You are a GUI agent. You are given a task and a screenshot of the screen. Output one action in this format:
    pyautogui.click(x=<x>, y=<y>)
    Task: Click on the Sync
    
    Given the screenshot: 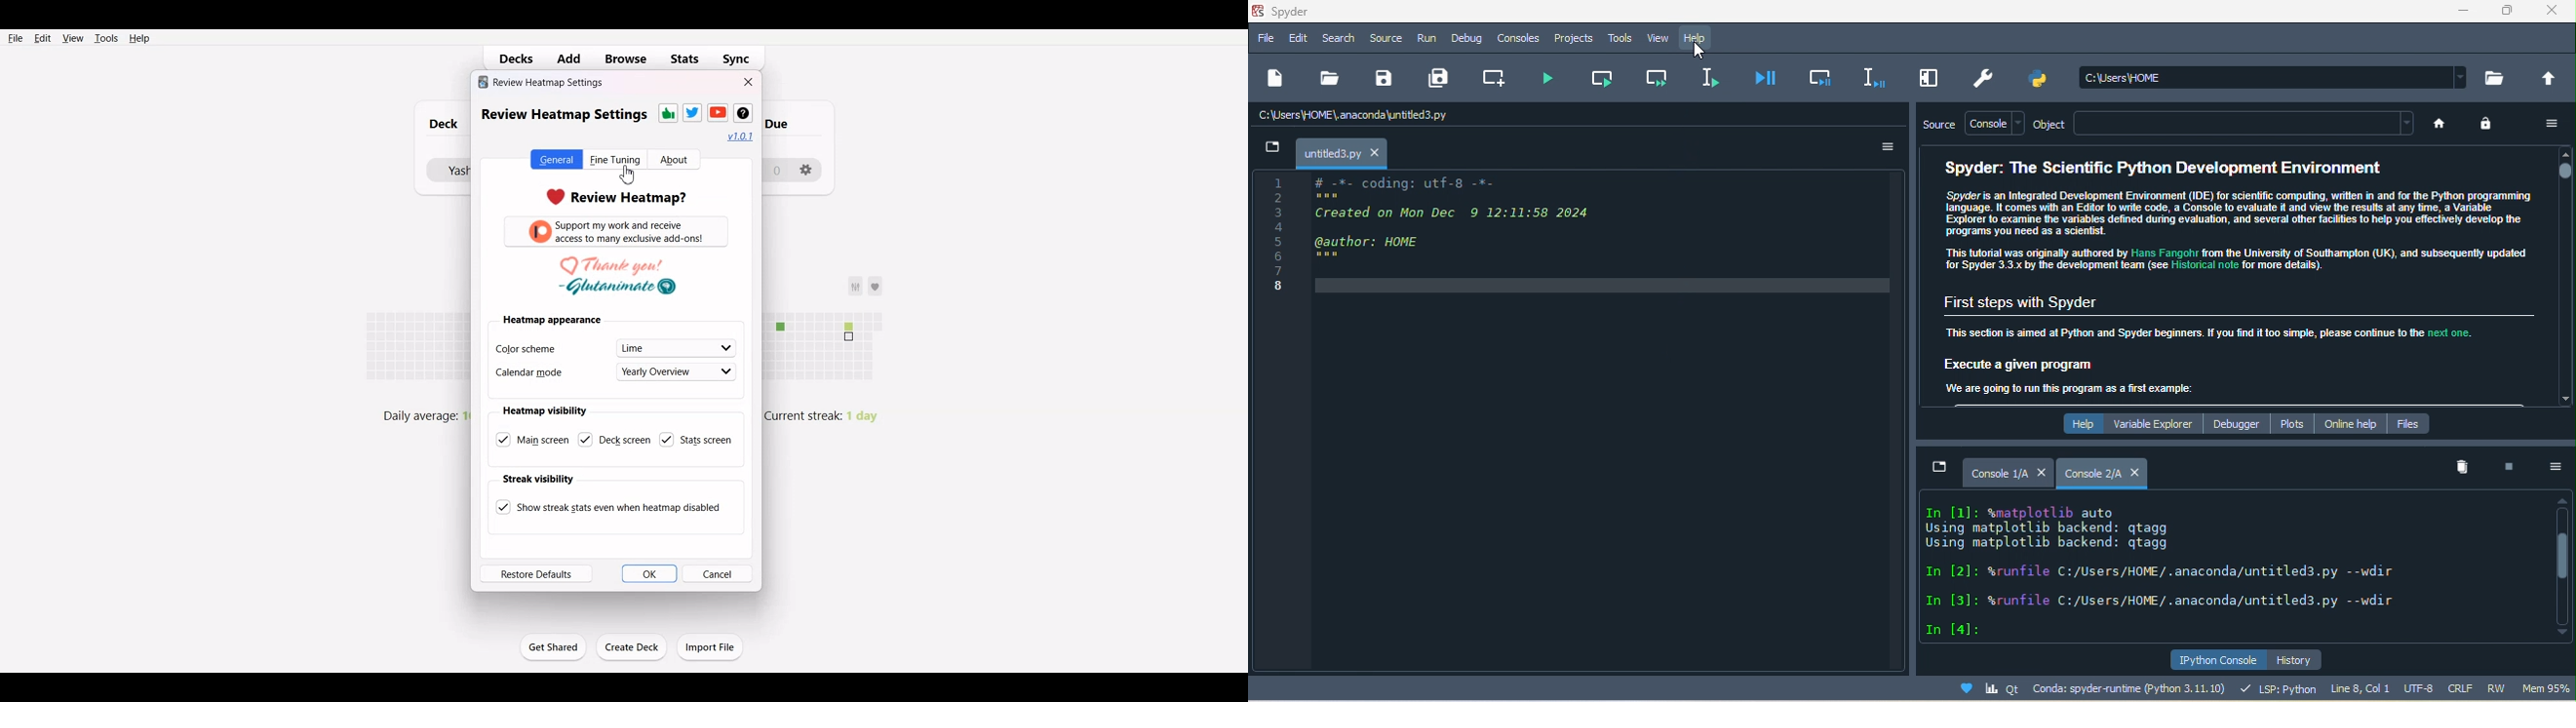 What is the action you would take?
    pyautogui.click(x=742, y=58)
    